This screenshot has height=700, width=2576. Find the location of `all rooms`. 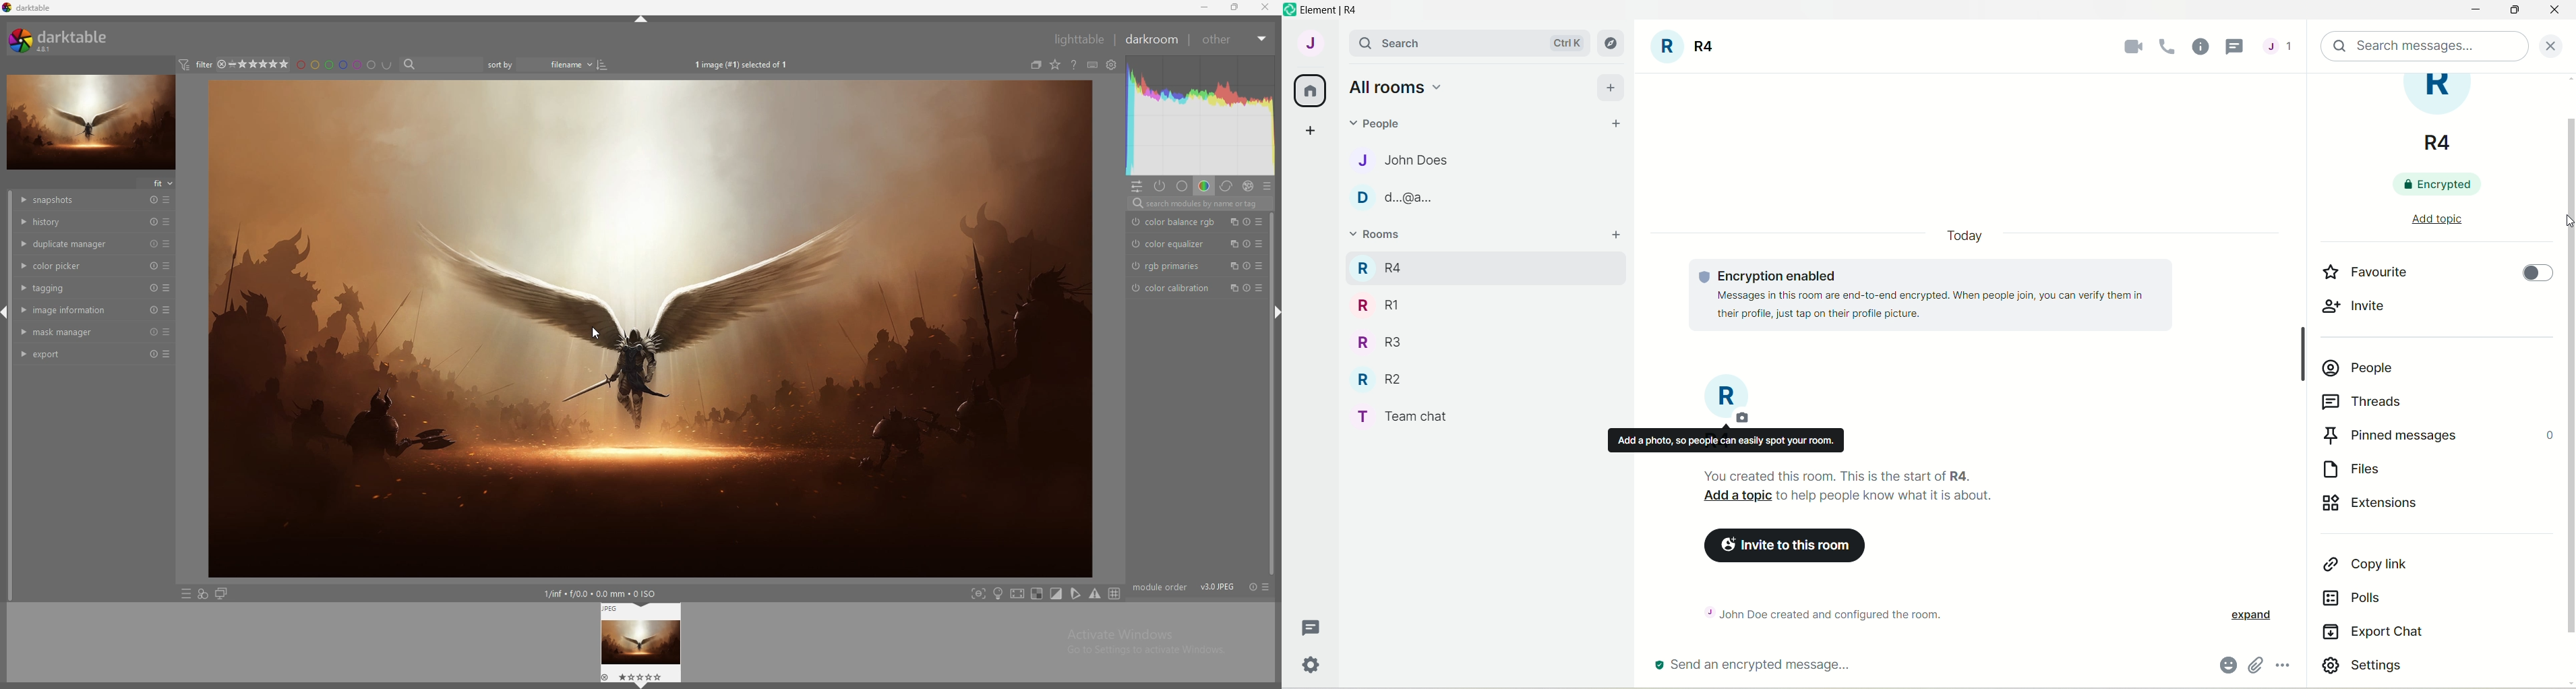

all rooms is located at coordinates (1311, 91).